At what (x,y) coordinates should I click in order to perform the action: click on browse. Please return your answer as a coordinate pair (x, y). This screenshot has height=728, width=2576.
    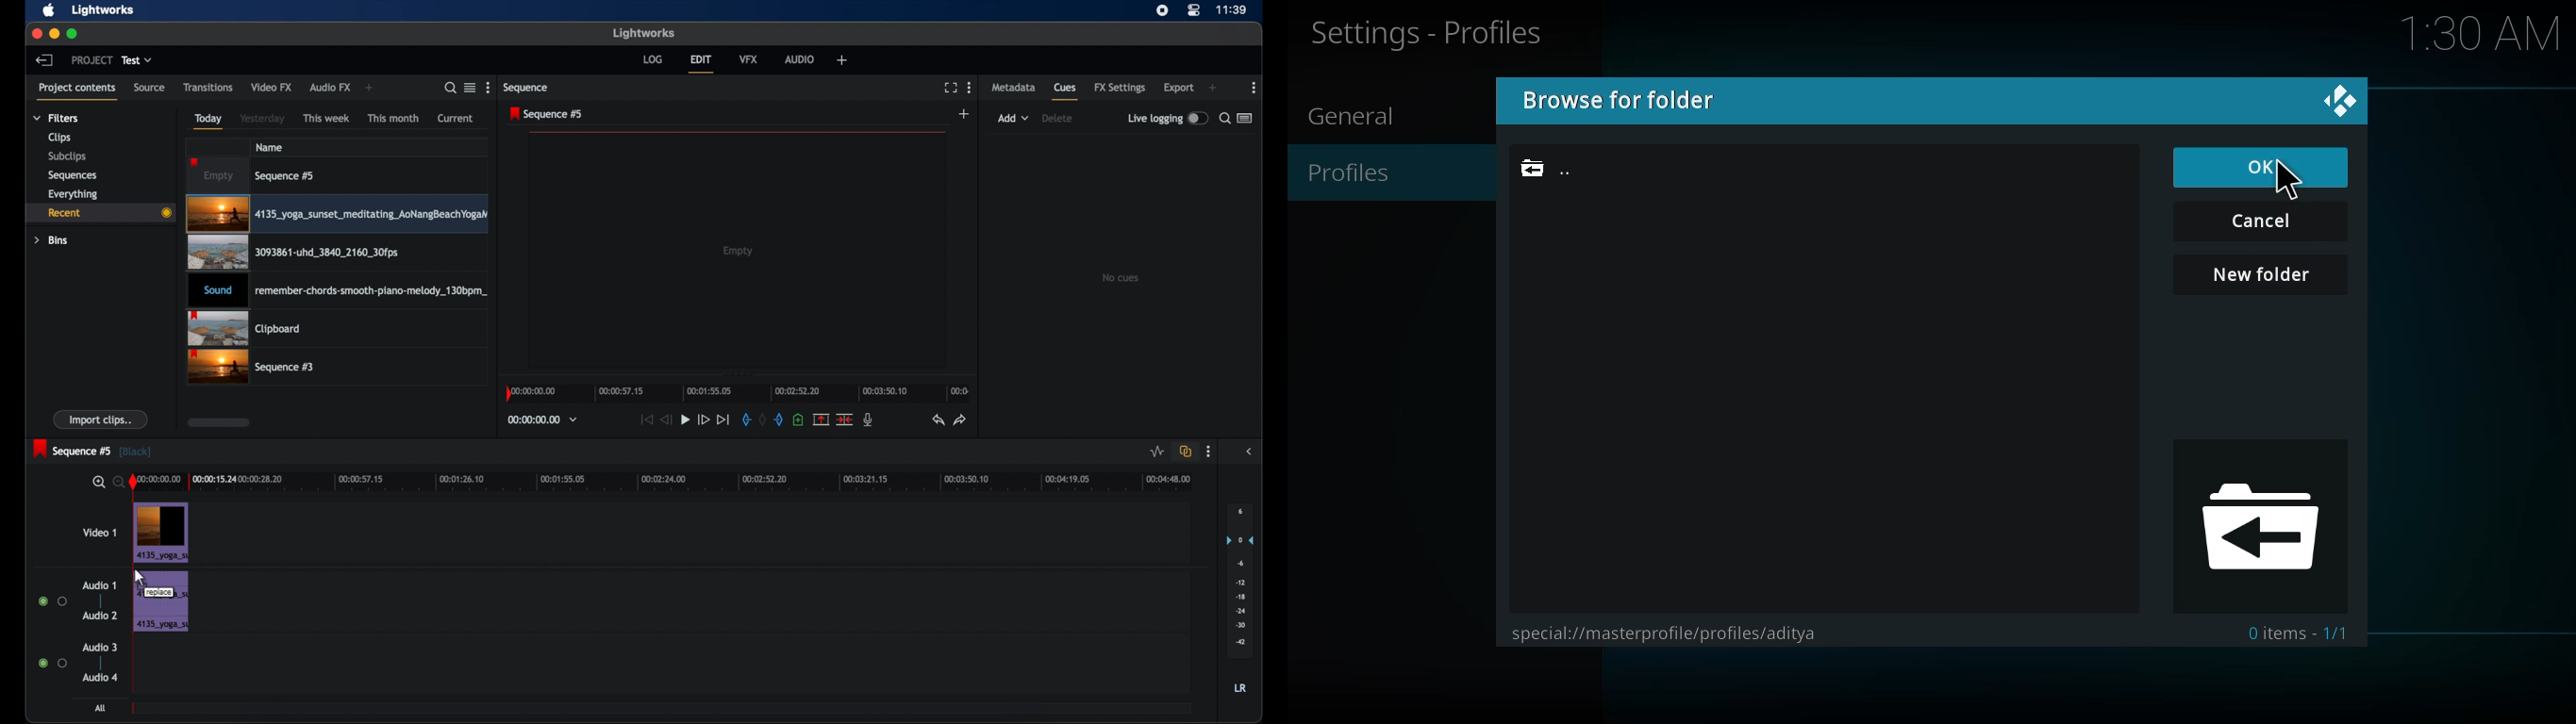
    Looking at the image, I should click on (1620, 99).